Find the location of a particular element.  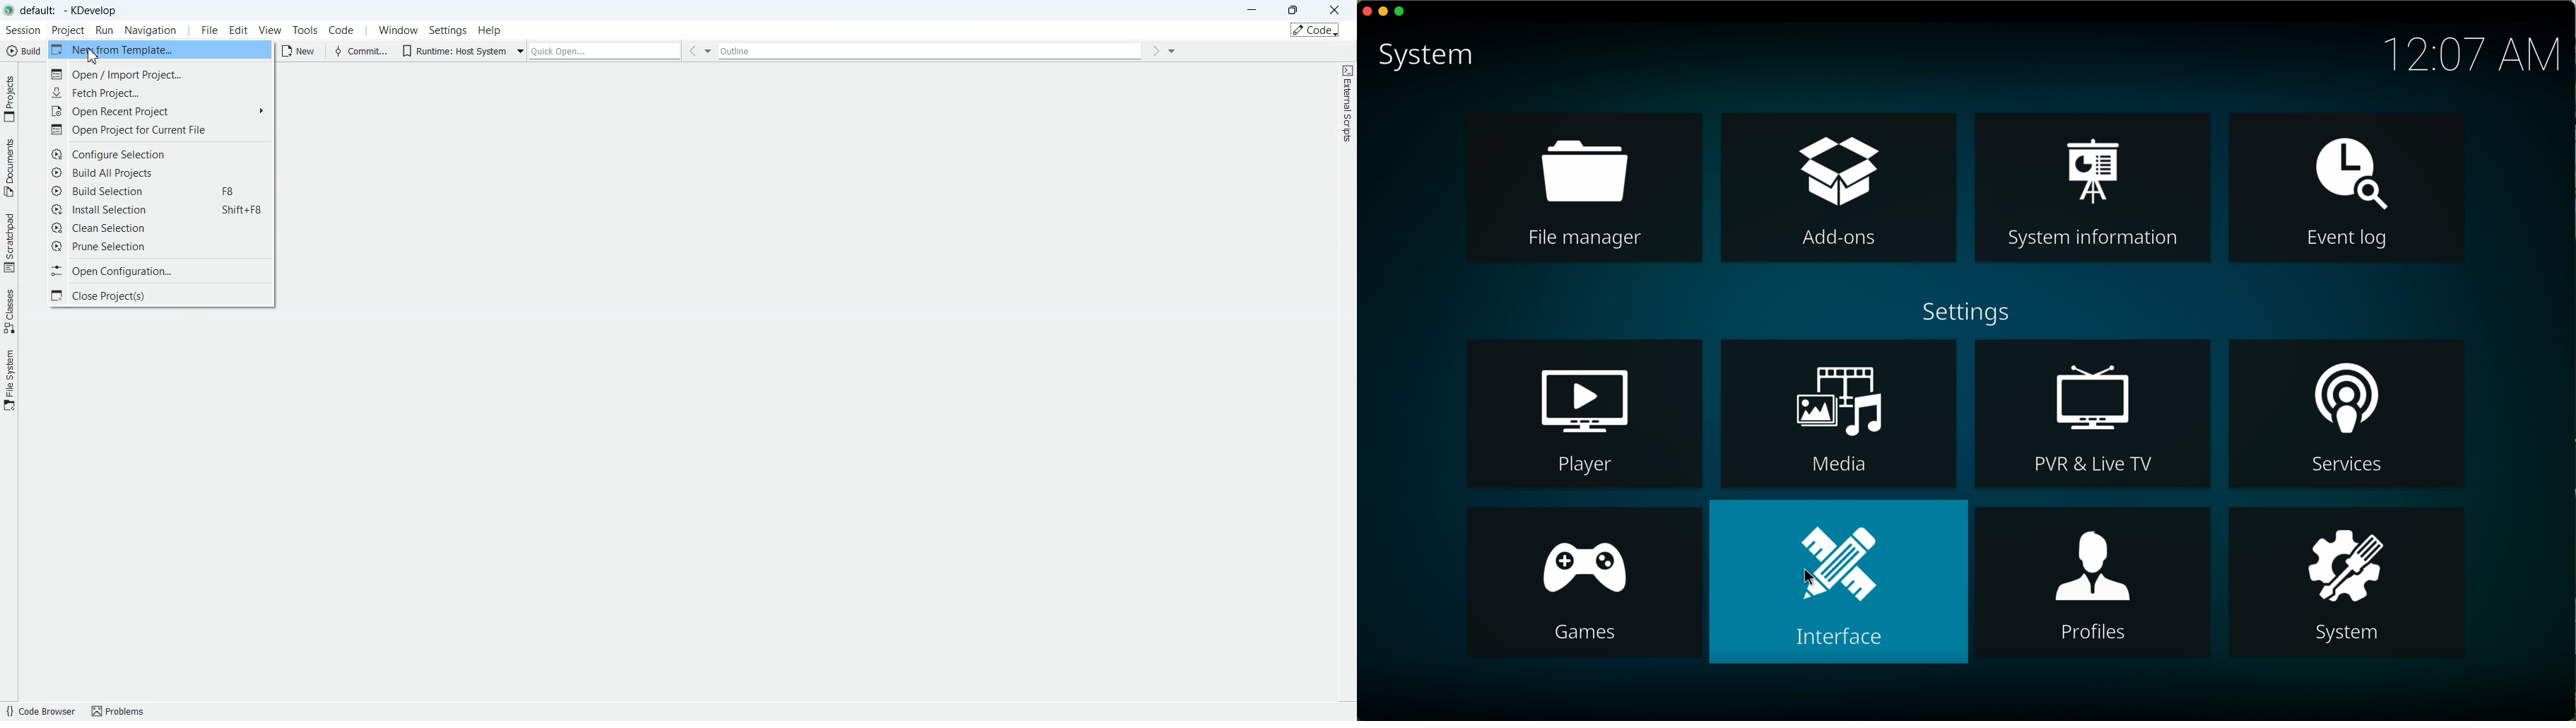

12:07 AM is located at coordinates (2473, 53).